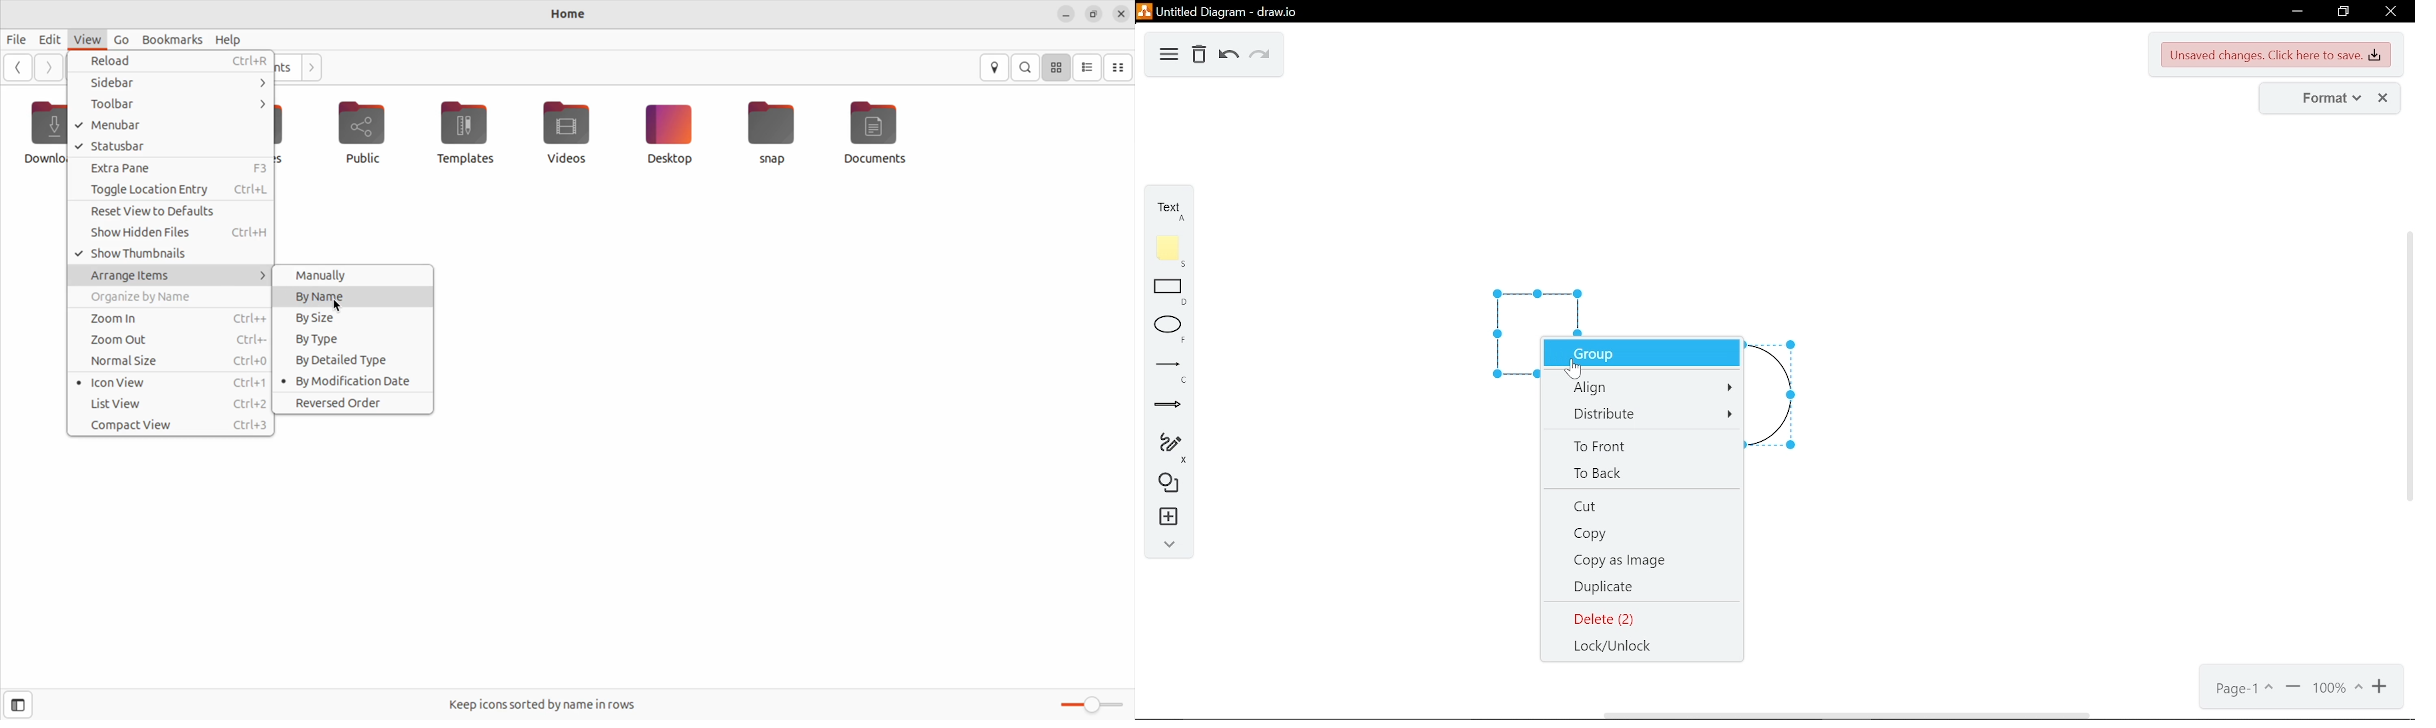 The width and height of the screenshot is (2436, 728). I want to click on to front, so click(1640, 445).